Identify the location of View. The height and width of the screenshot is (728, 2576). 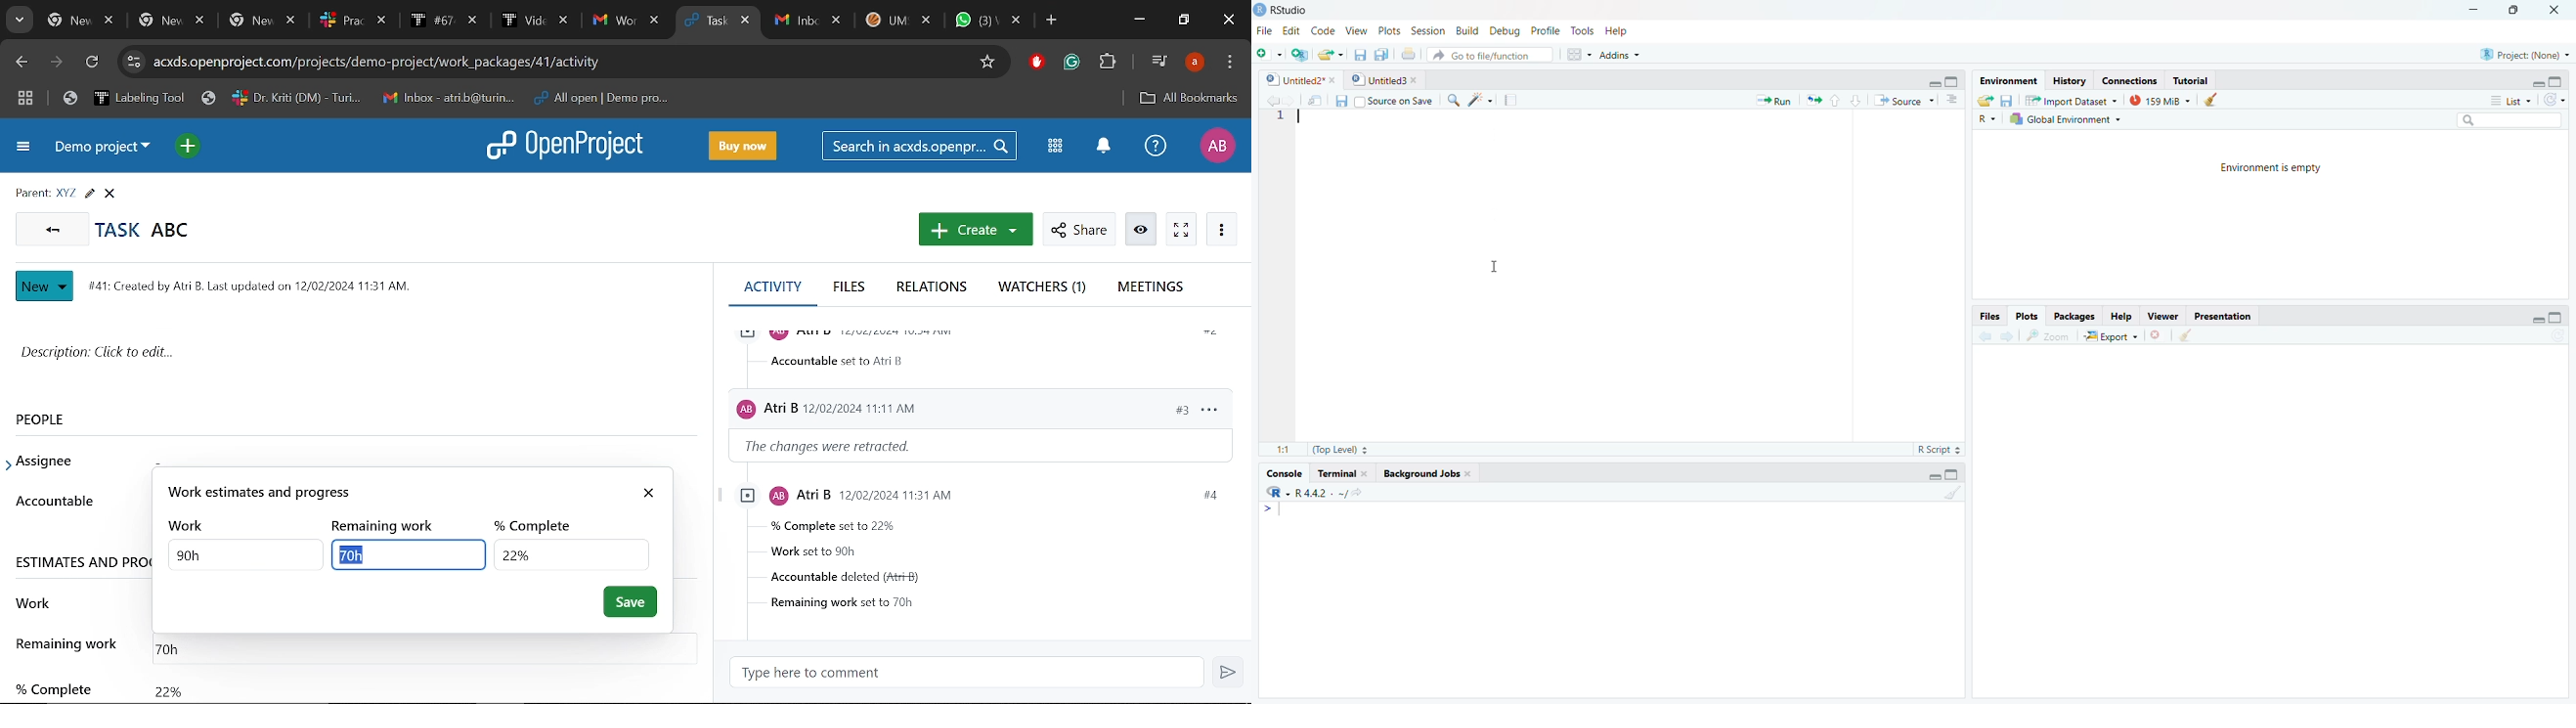
(1358, 30).